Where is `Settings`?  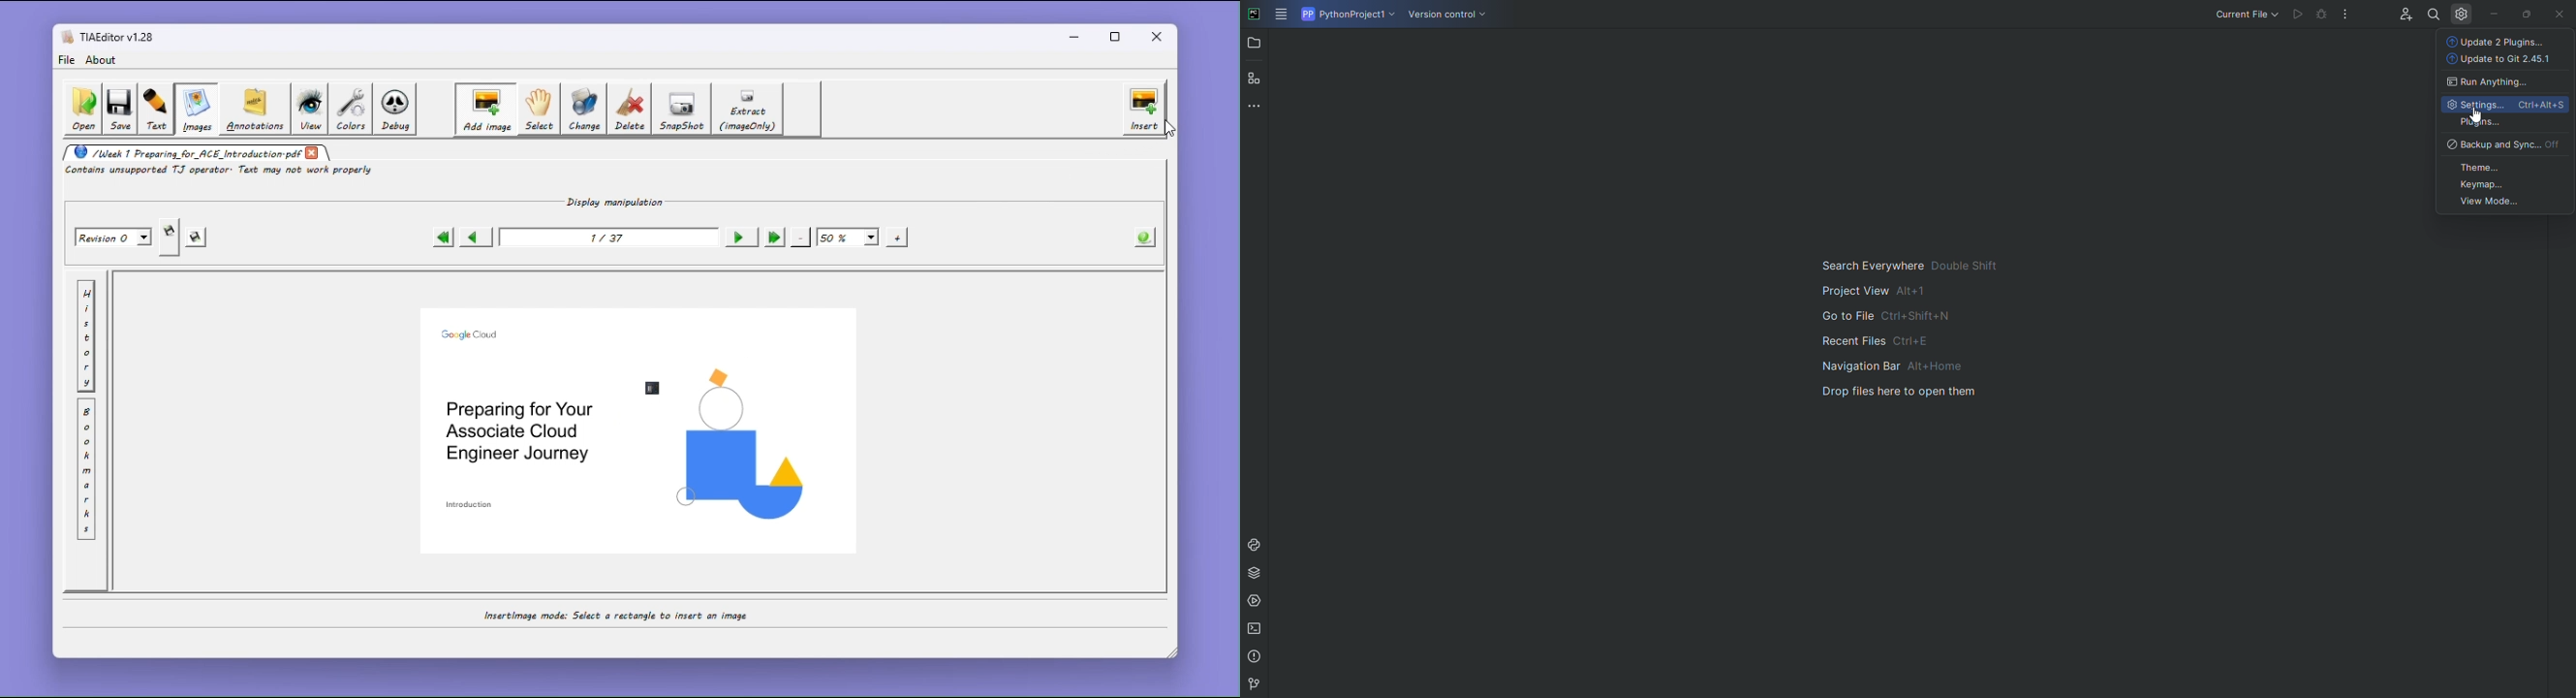 Settings is located at coordinates (2459, 13).